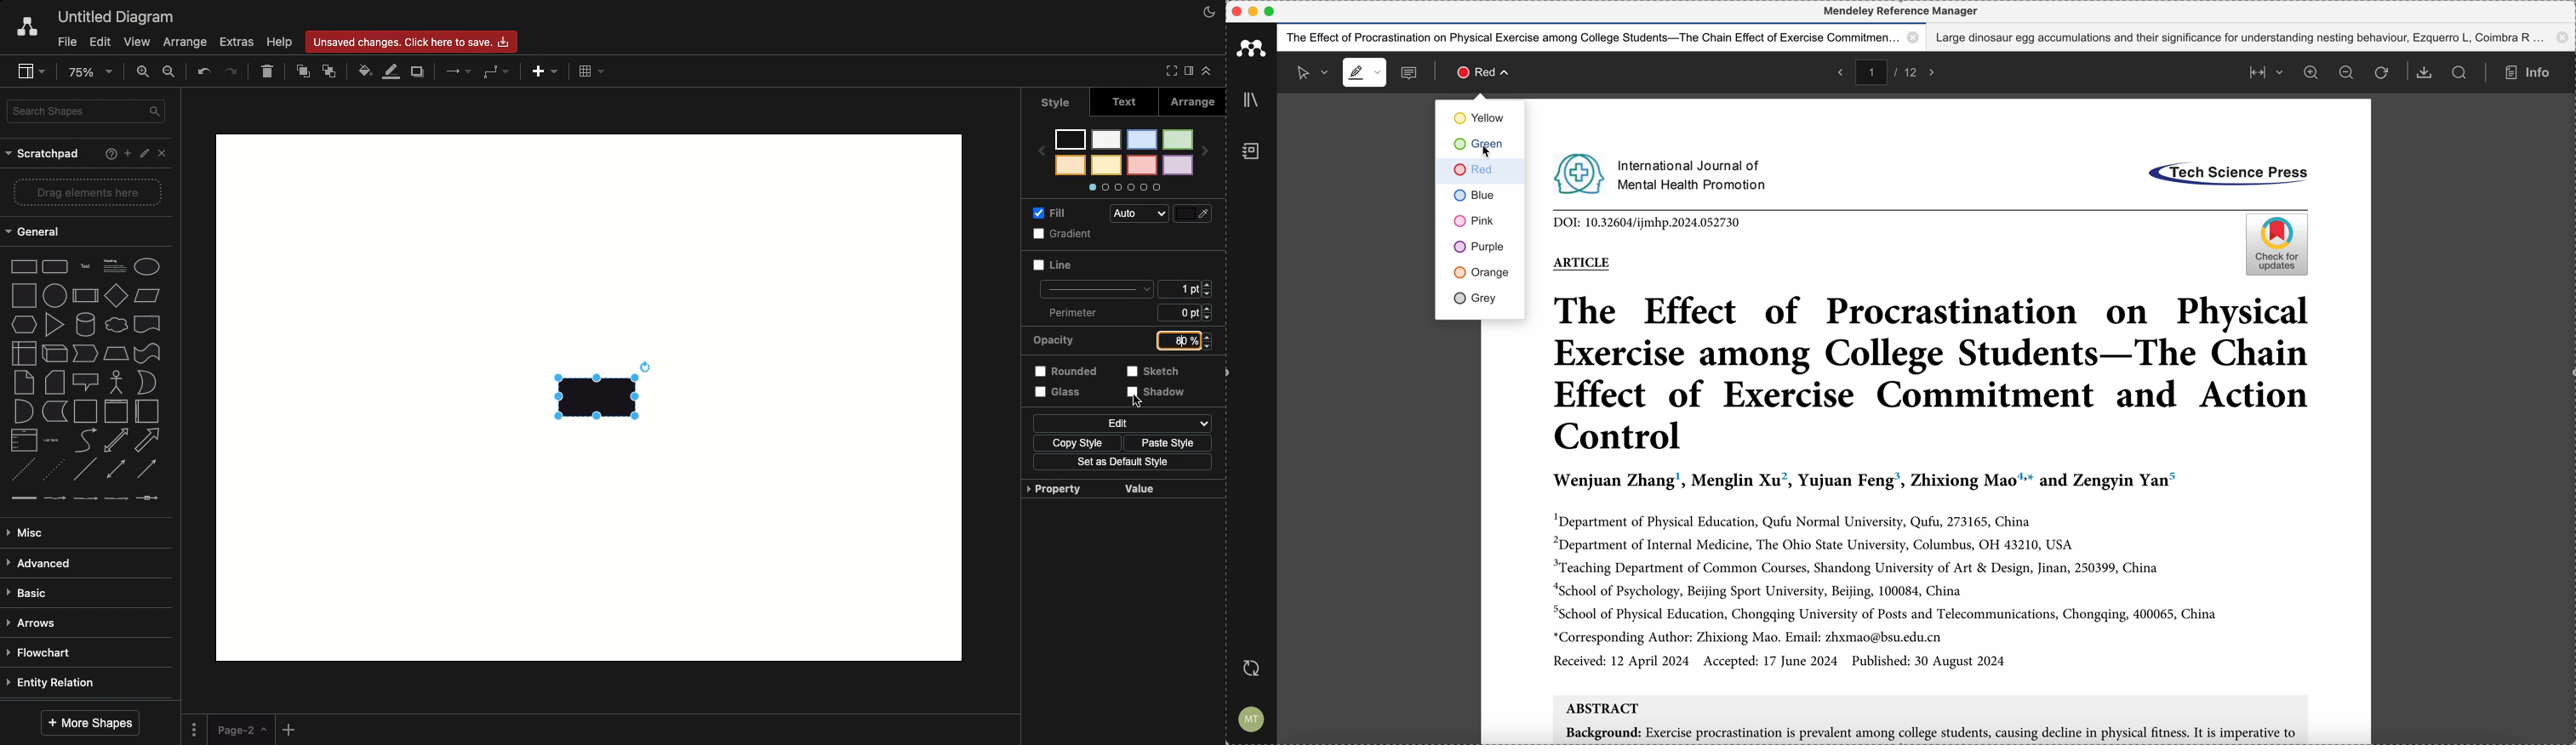 This screenshot has width=2576, height=756. I want to click on Drag elements here, so click(90, 191).